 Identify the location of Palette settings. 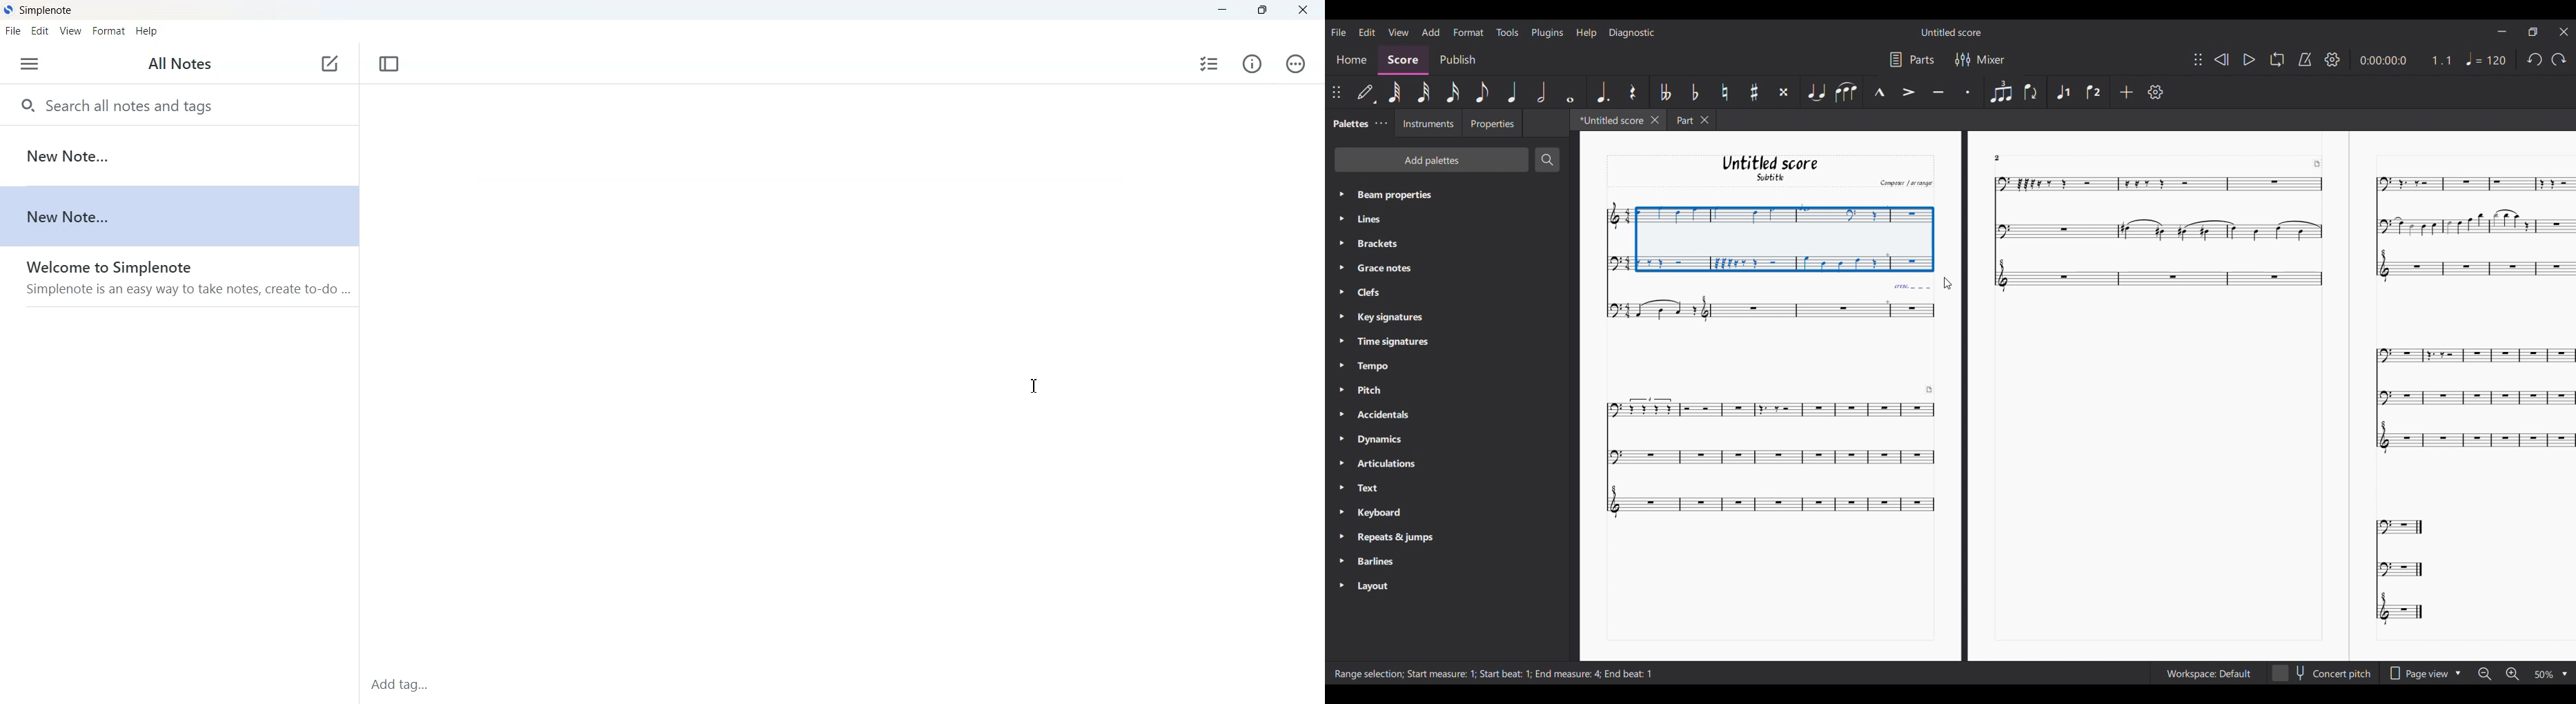
(1381, 124).